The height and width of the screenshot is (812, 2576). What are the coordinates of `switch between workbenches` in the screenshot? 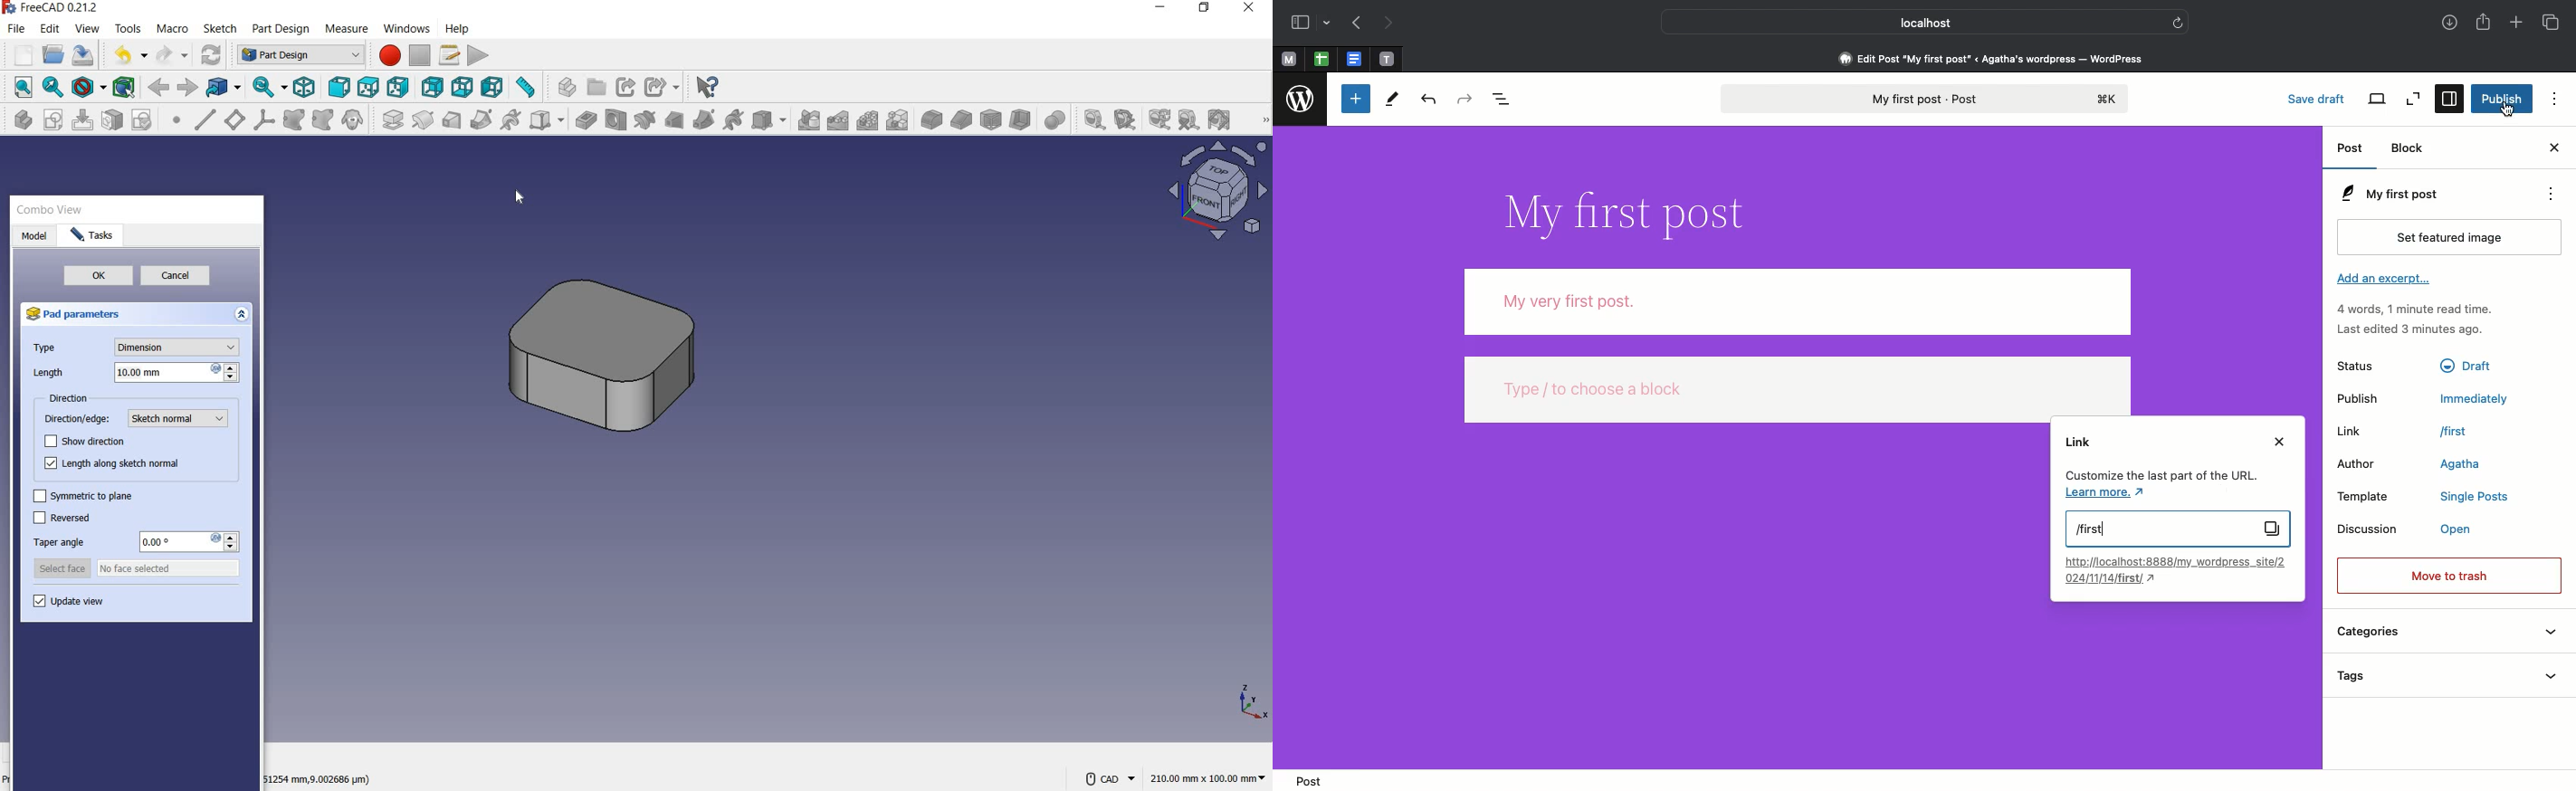 It's located at (298, 55).